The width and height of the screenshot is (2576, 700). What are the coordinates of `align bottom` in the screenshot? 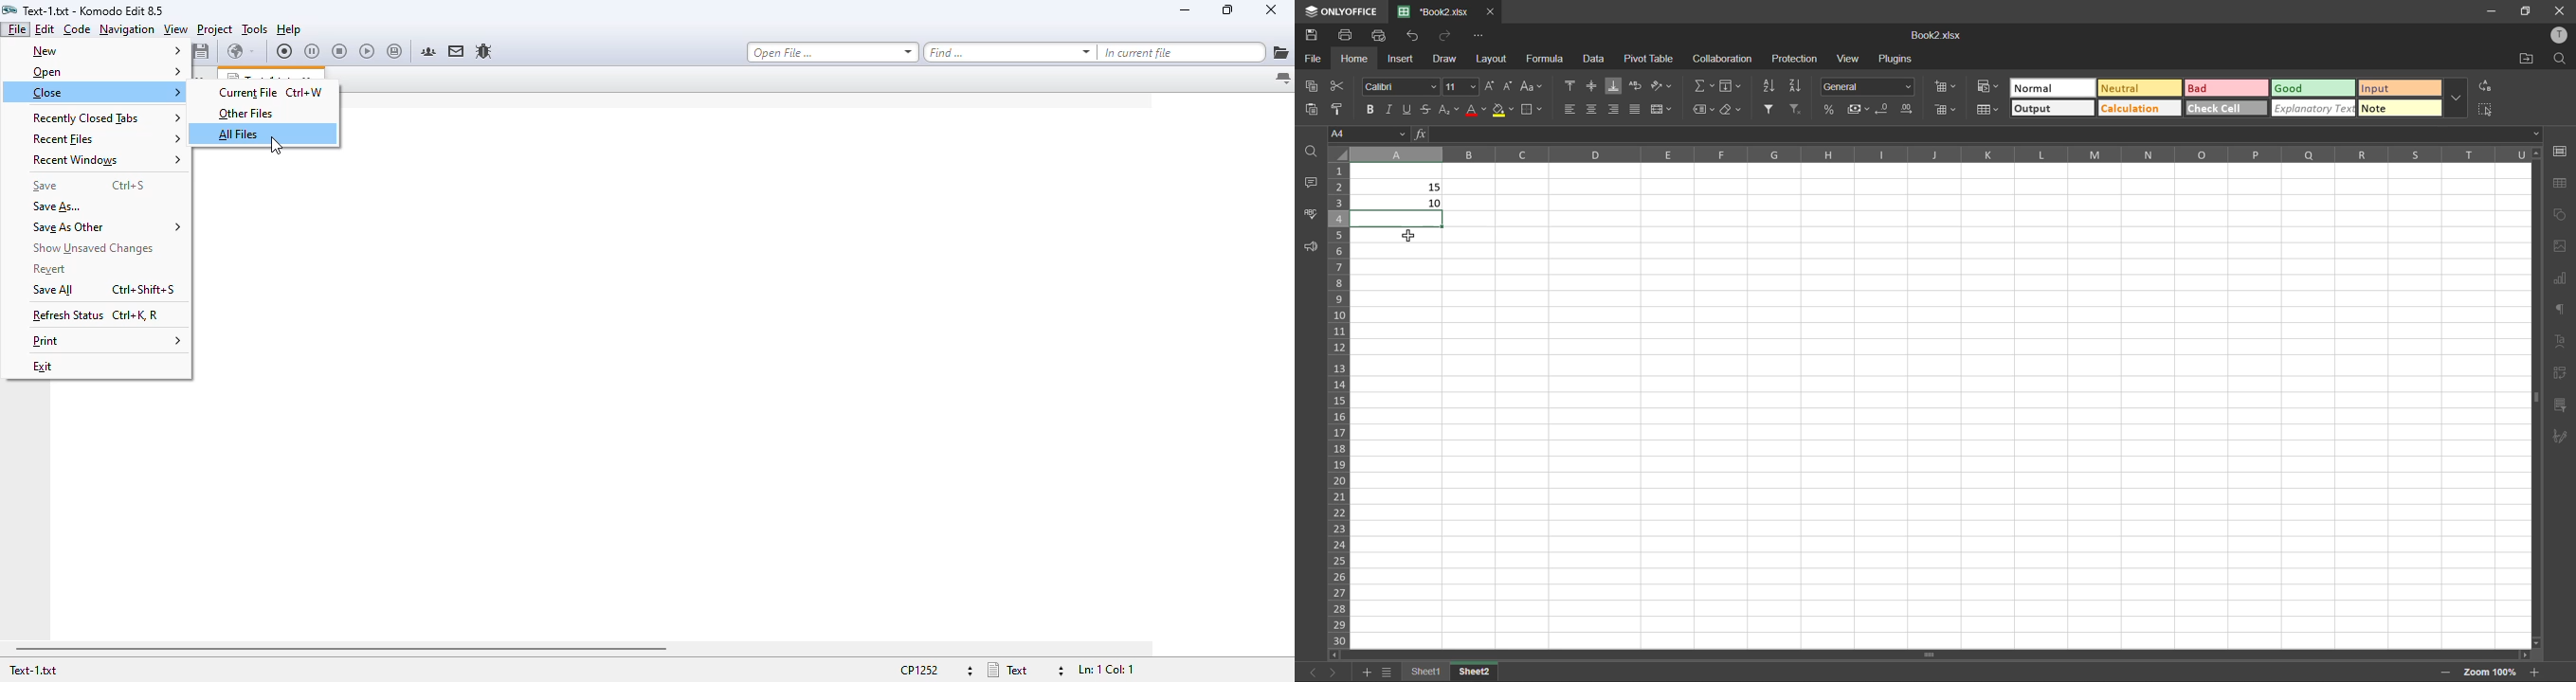 It's located at (1616, 85).